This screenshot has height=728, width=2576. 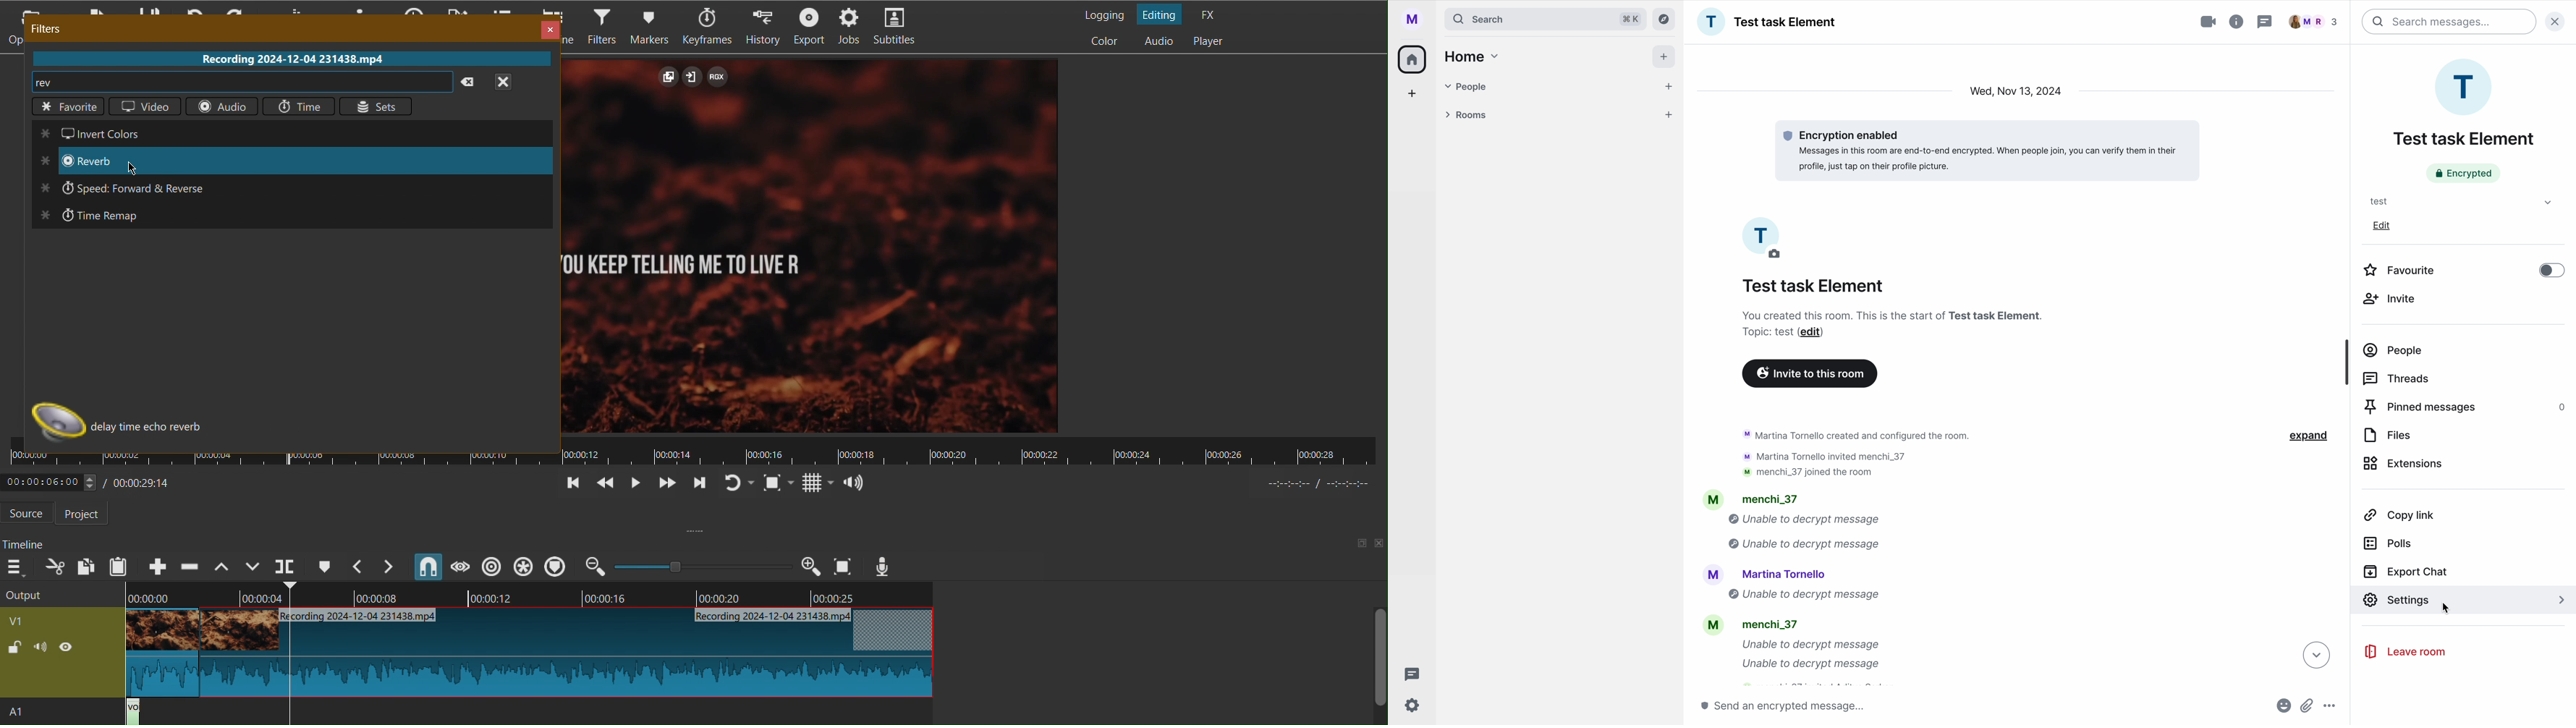 I want to click on profile room picture, so click(x=2466, y=87).